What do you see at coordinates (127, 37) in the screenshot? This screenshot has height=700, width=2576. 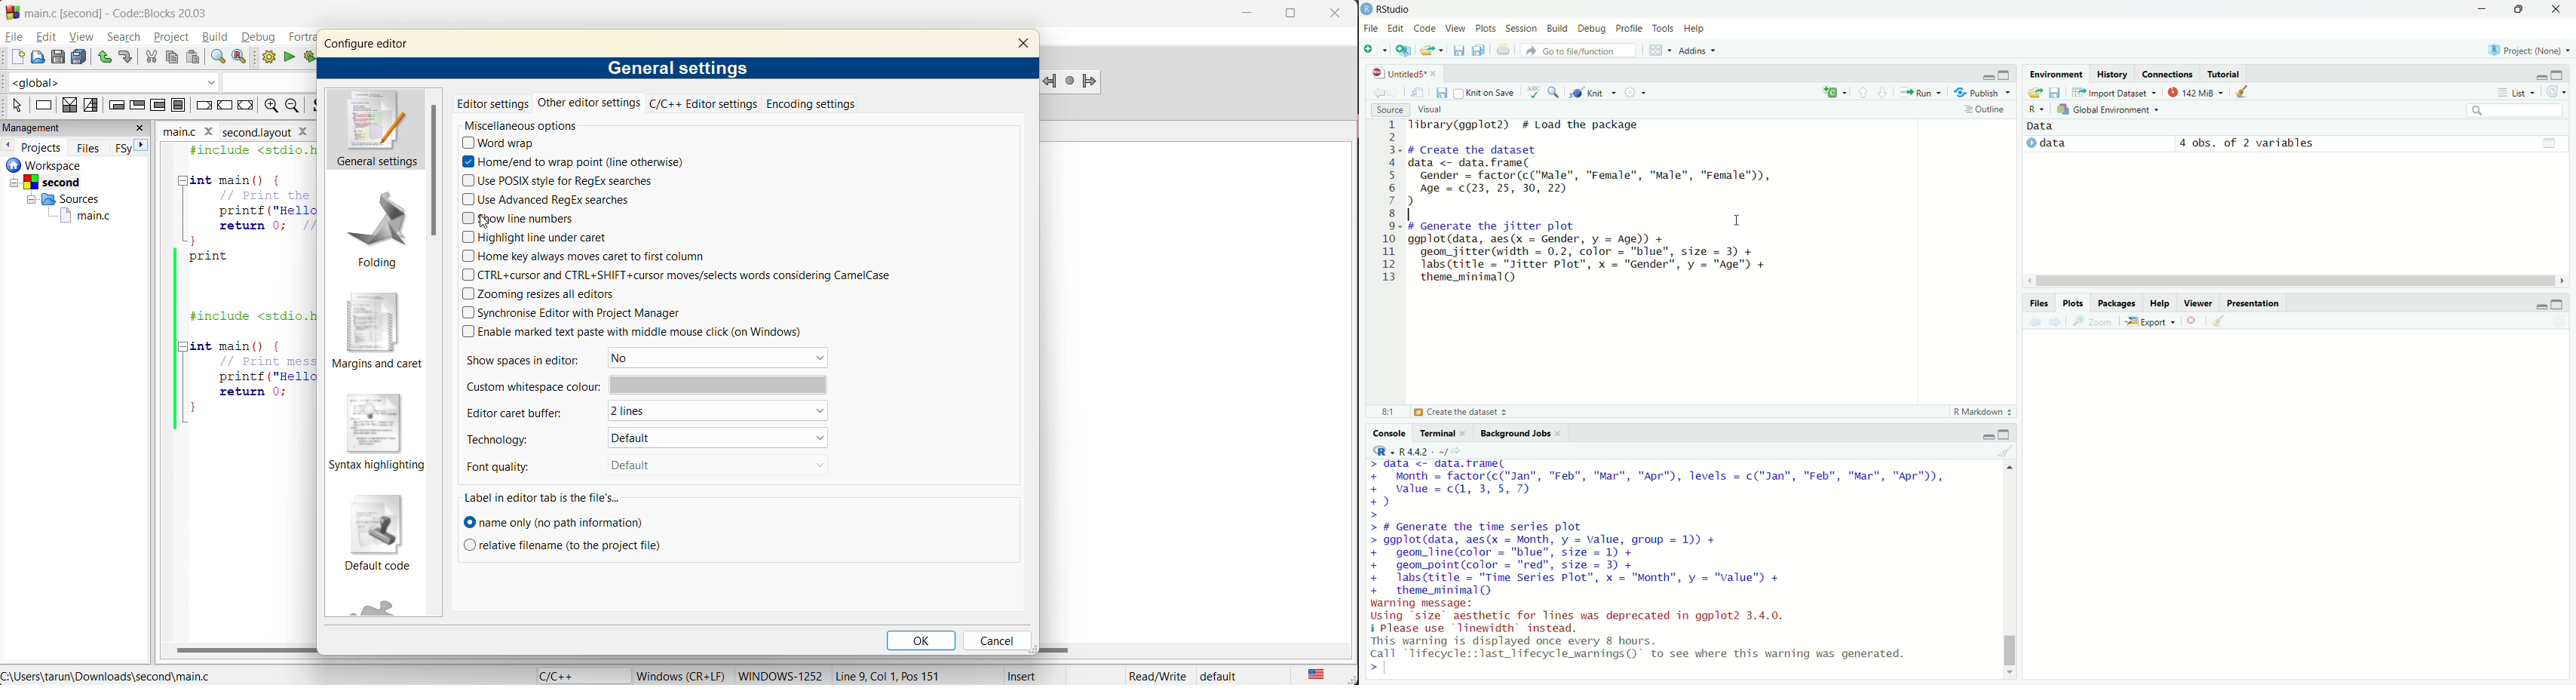 I see `search` at bounding box center [127, 37].